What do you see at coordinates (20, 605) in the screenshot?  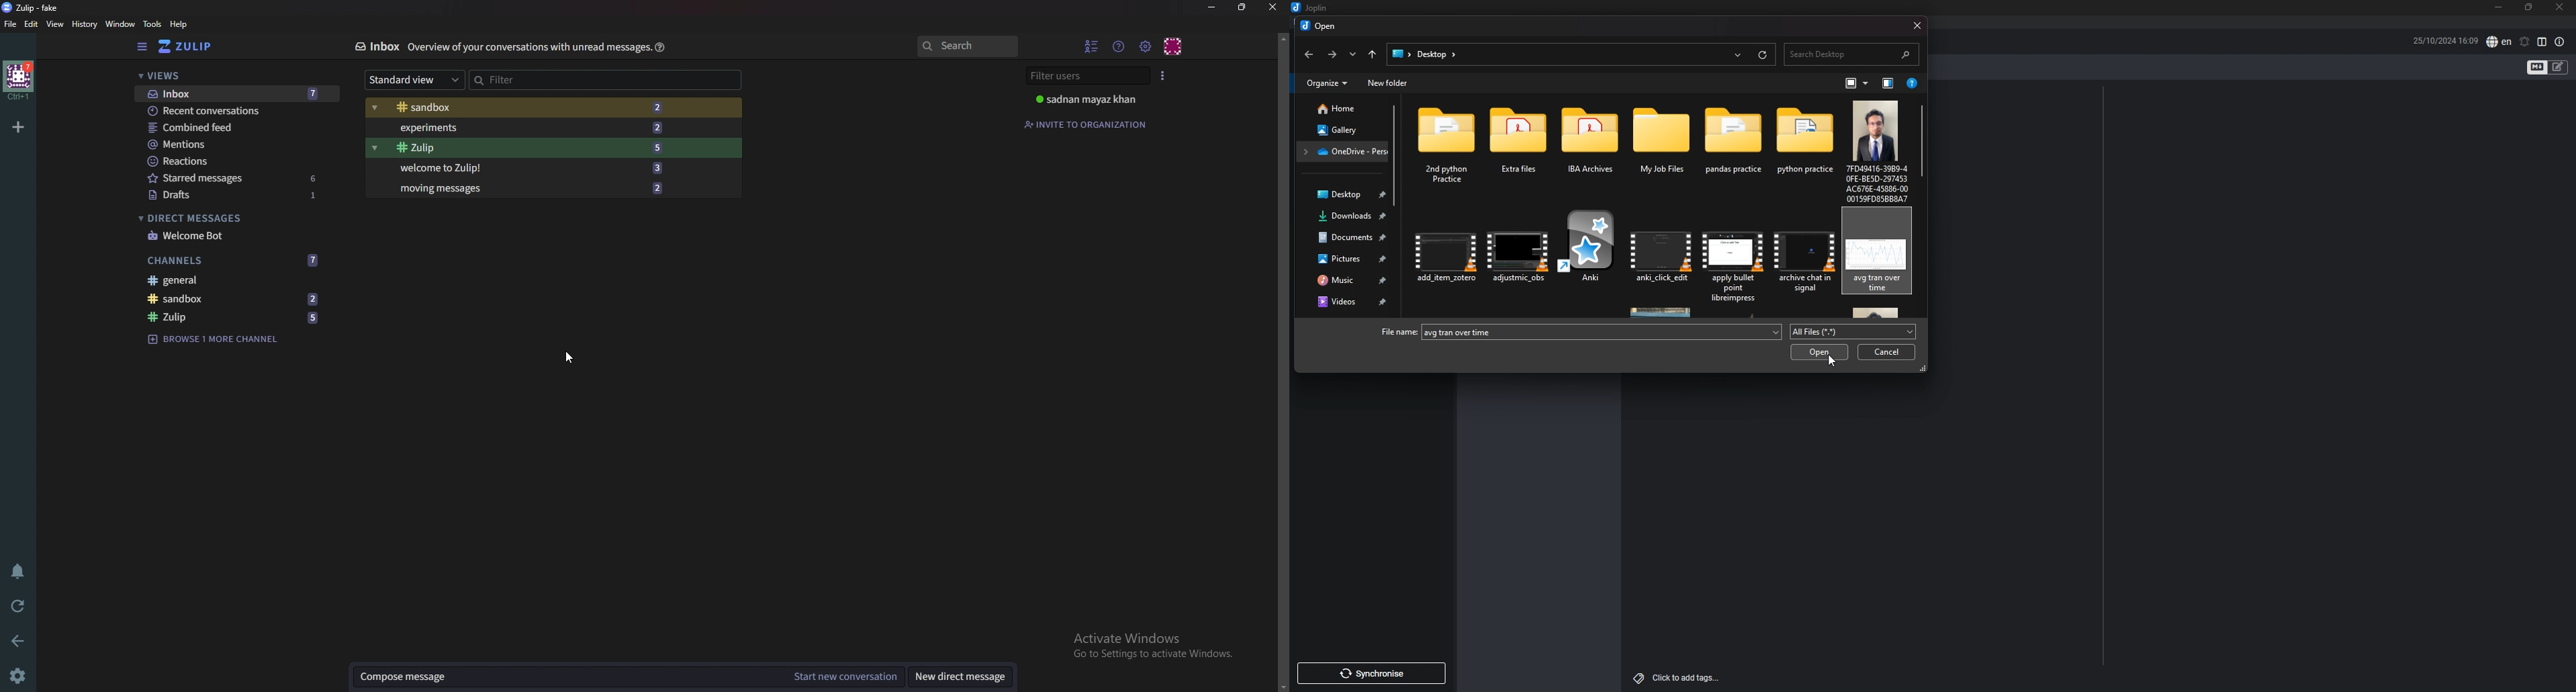 I see `Reload` at bounding box center [20, 605].